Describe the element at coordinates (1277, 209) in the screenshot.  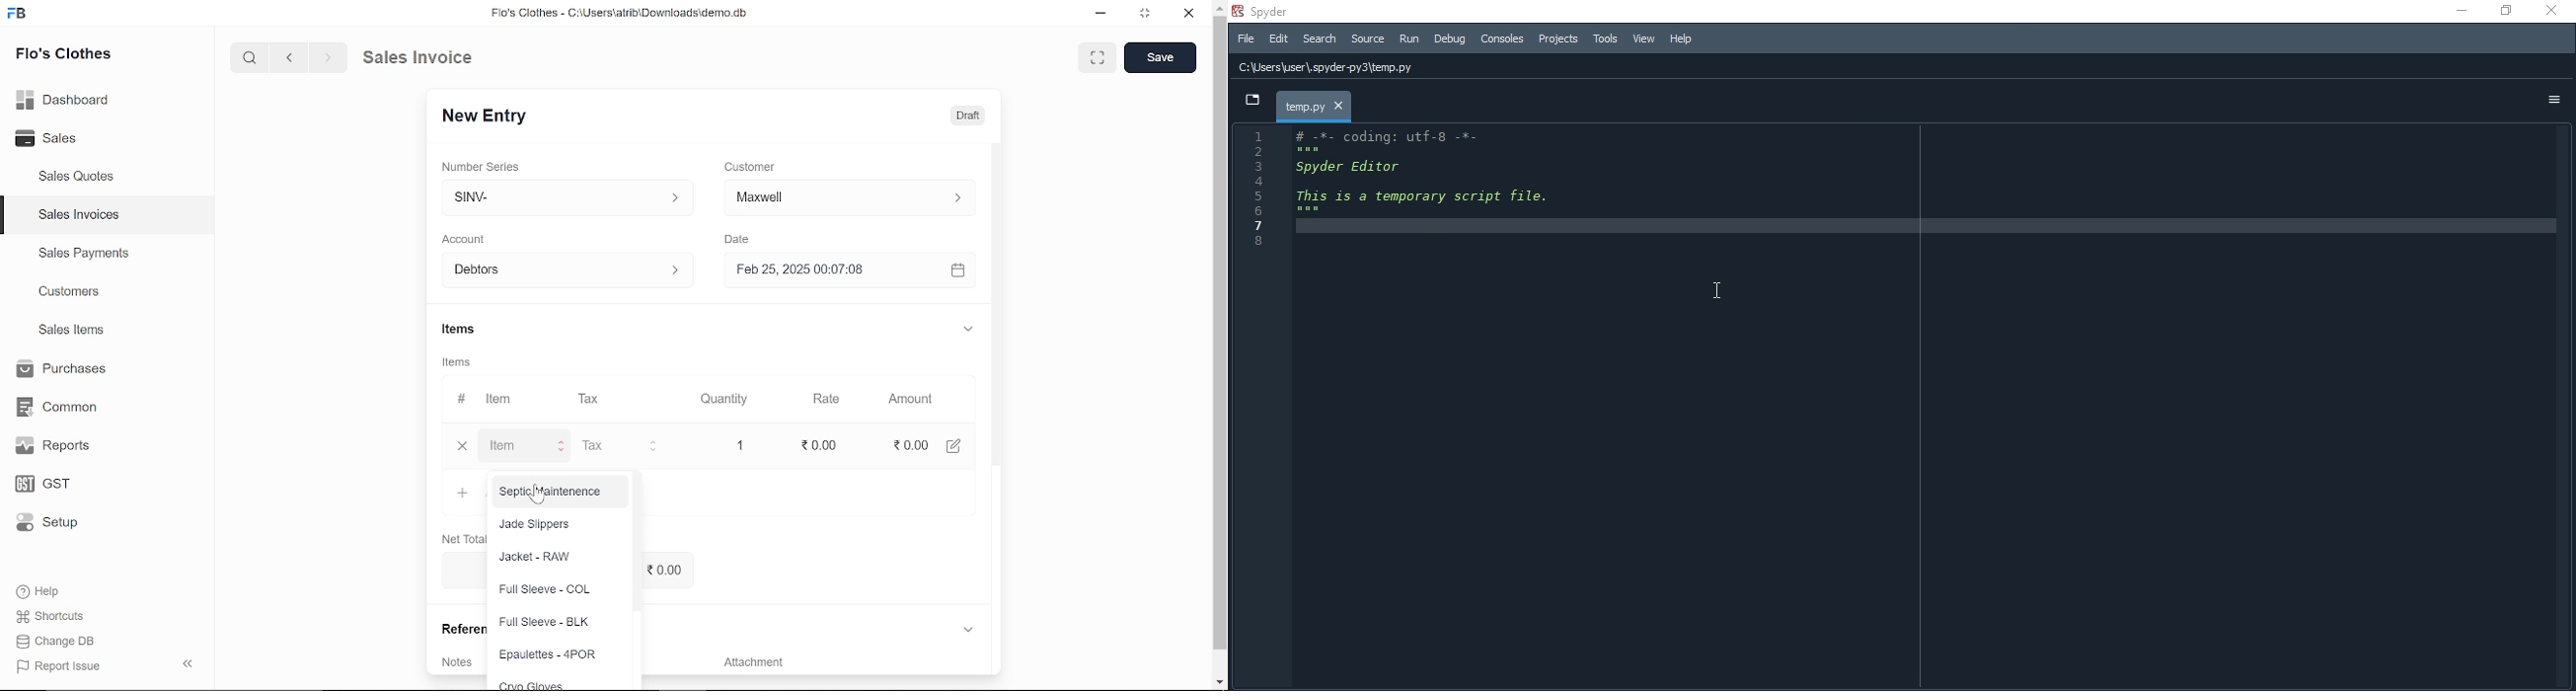
I see `6 ***` at that location.